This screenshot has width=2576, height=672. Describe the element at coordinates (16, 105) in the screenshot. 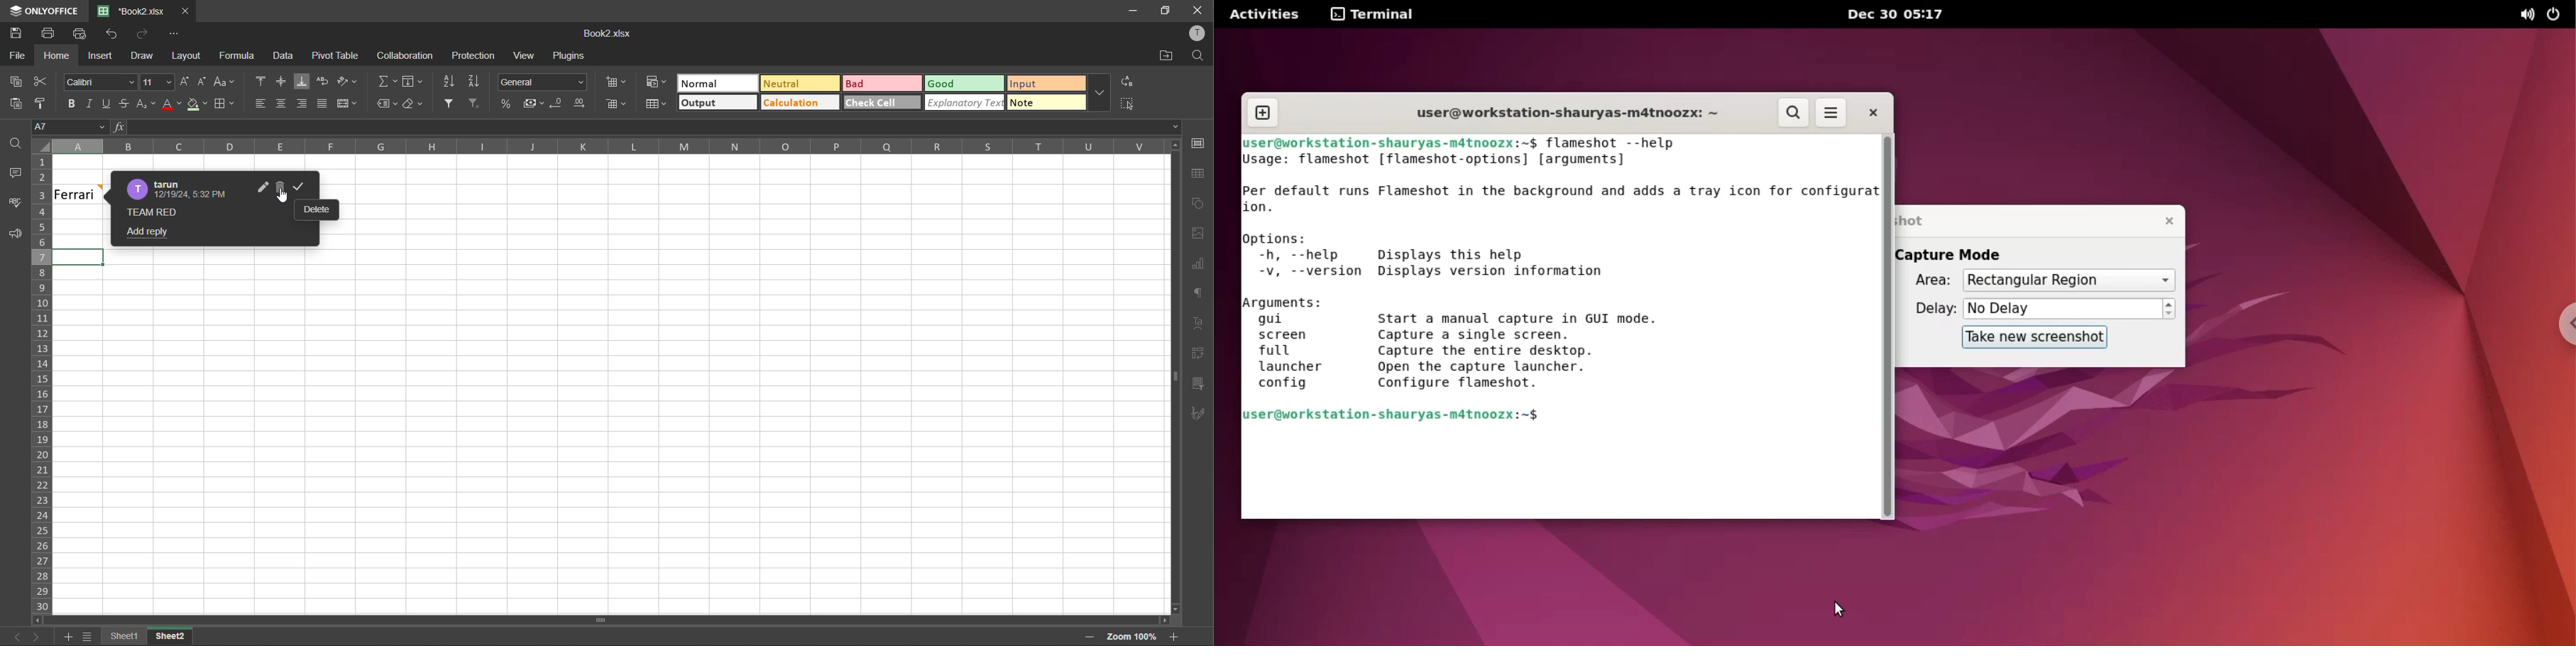

I see `paste` at that location.